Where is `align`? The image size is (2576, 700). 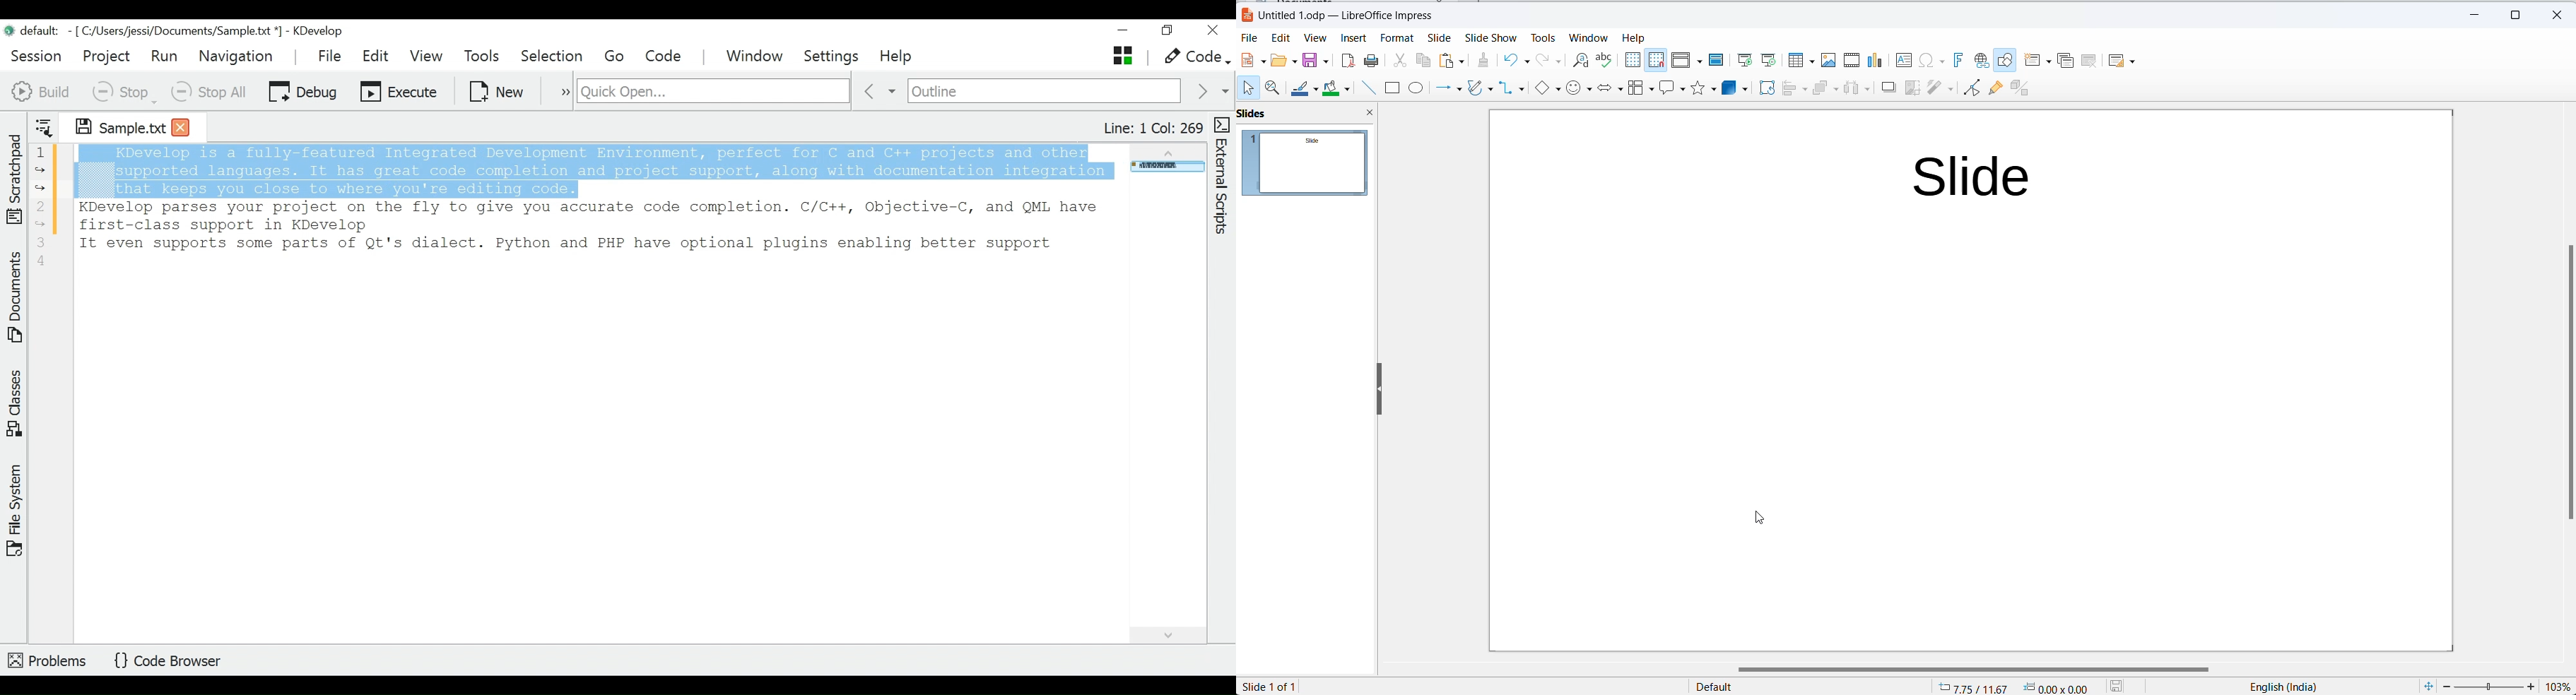 align is located at coordinates (1794, 90).